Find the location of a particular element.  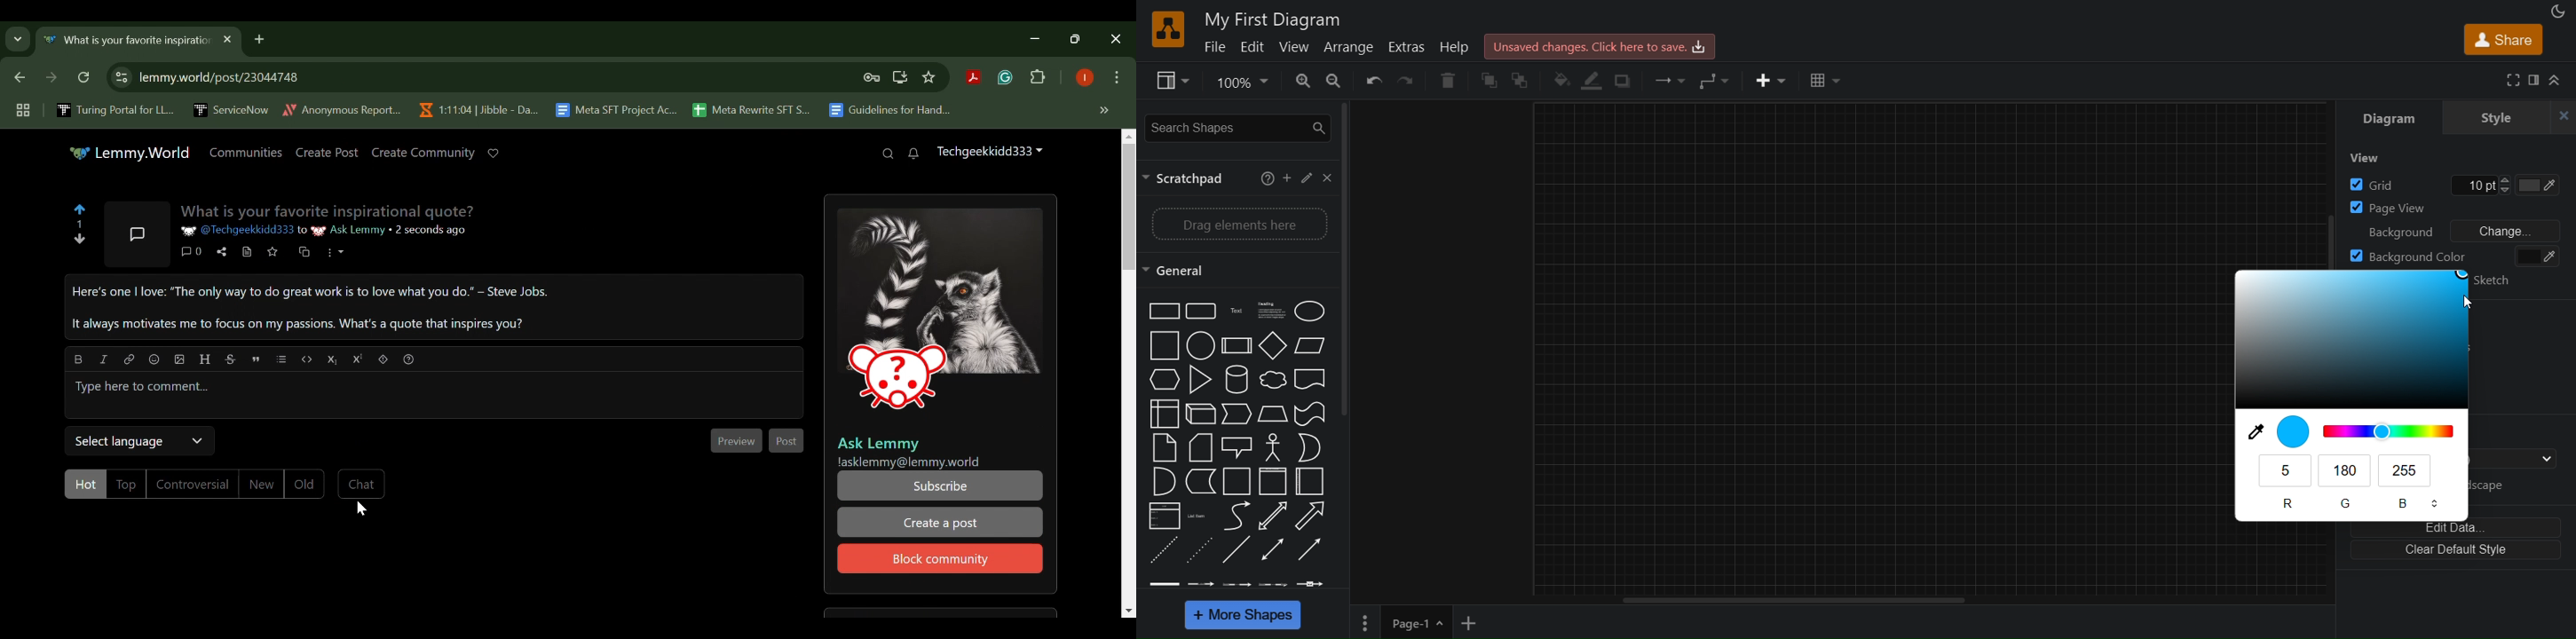

inser is located at coordinates (1773, 81).